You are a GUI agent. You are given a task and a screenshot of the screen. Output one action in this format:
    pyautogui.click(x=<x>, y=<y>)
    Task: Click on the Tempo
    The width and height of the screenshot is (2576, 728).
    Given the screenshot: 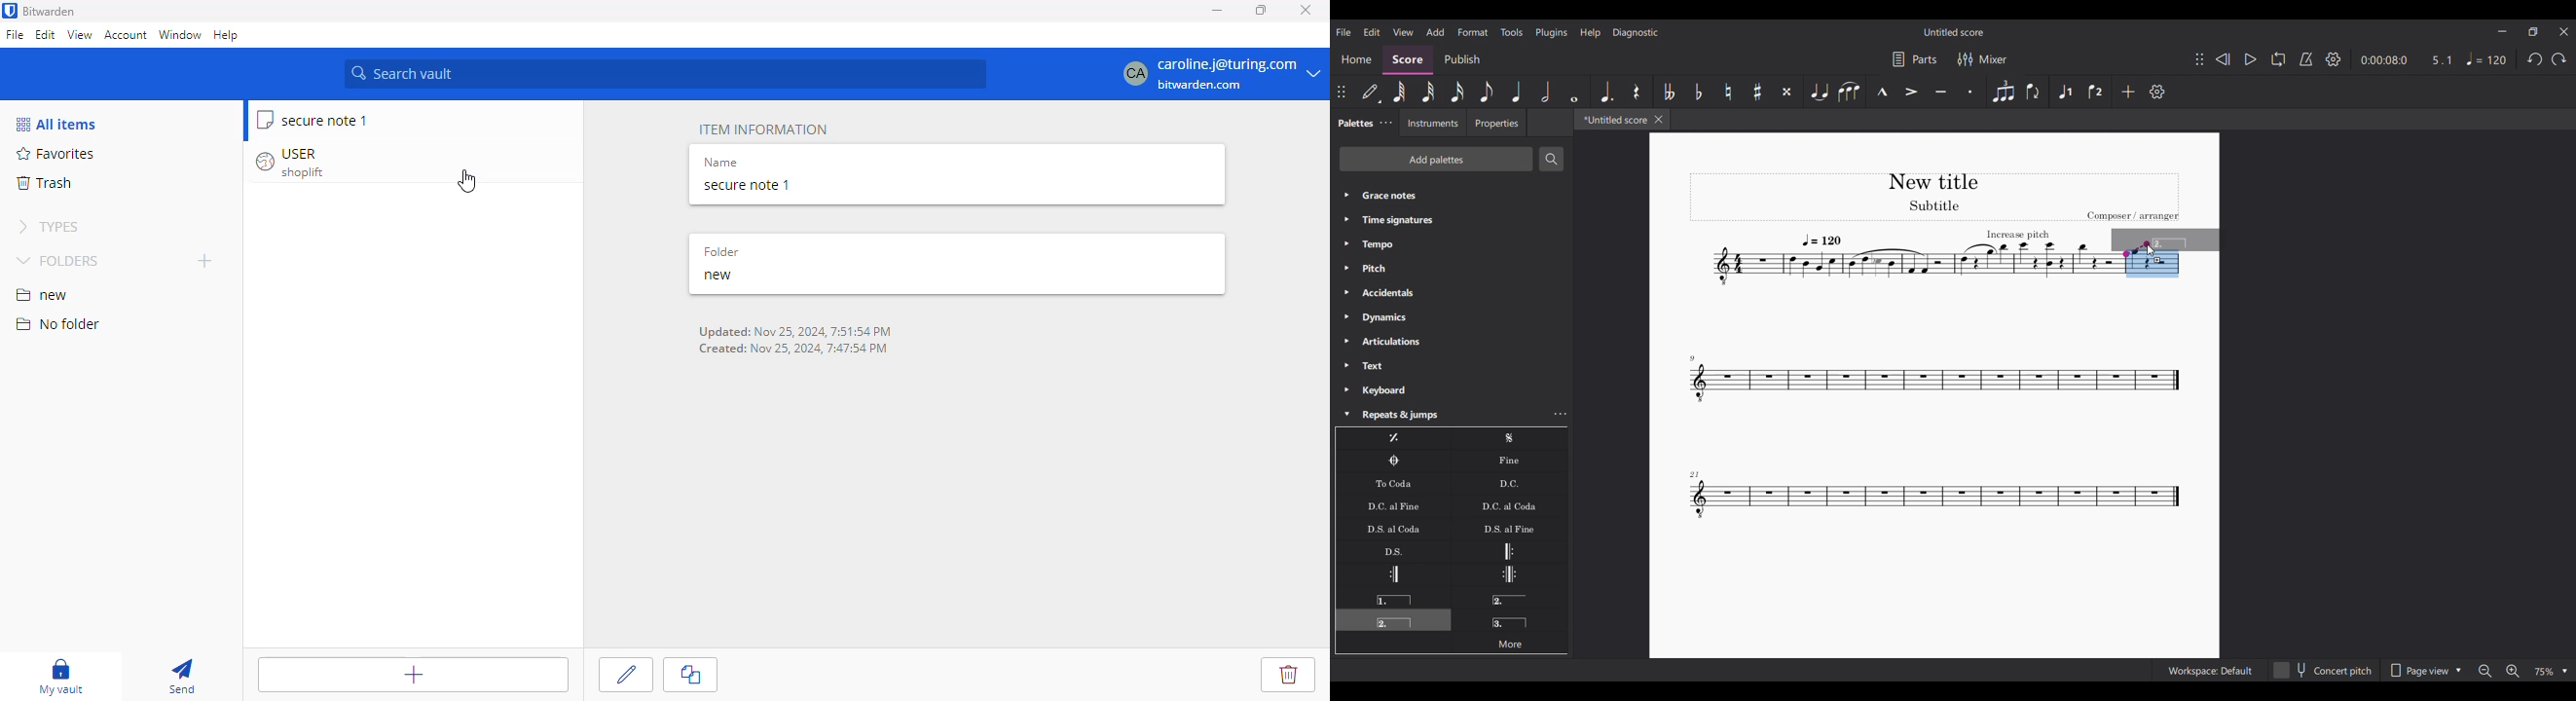 What is the action you would take?
    pyautogui.click(x=2486, y=59)
    